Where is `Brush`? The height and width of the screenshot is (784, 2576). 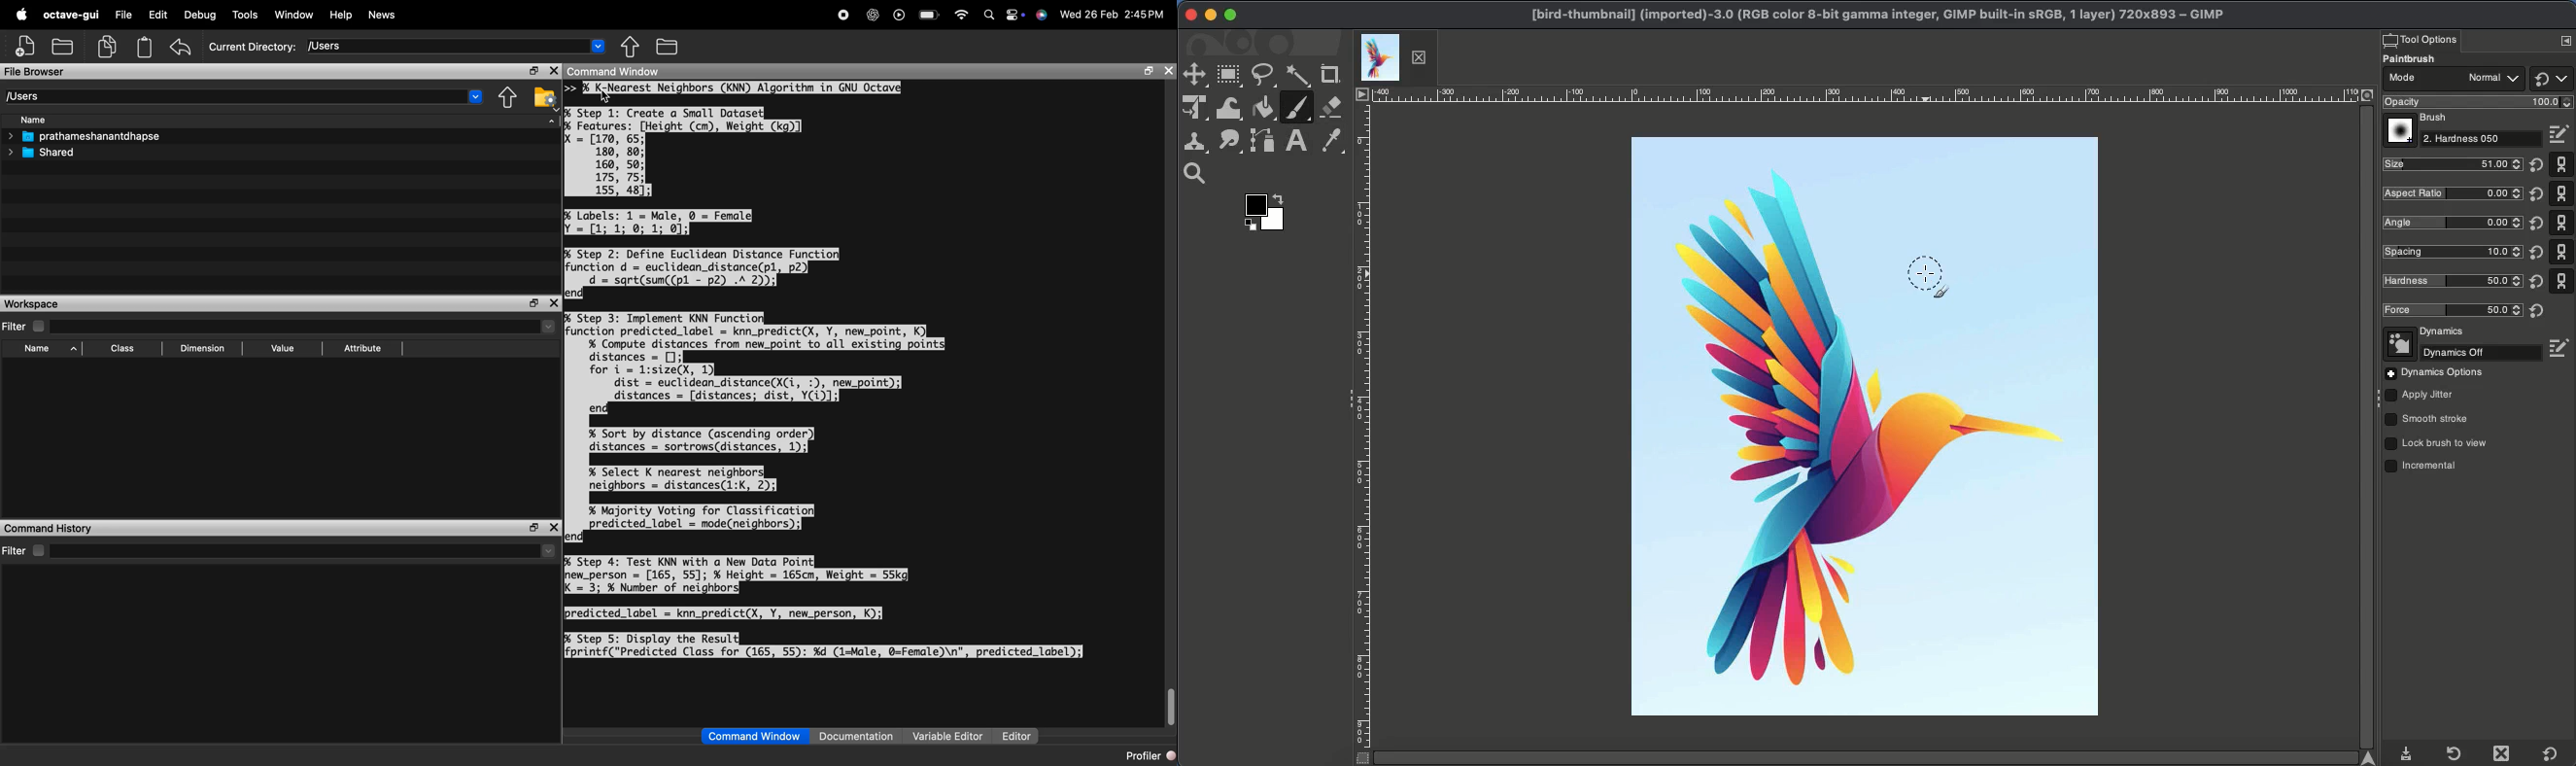
Brush is located at coordinates (2419, 119).